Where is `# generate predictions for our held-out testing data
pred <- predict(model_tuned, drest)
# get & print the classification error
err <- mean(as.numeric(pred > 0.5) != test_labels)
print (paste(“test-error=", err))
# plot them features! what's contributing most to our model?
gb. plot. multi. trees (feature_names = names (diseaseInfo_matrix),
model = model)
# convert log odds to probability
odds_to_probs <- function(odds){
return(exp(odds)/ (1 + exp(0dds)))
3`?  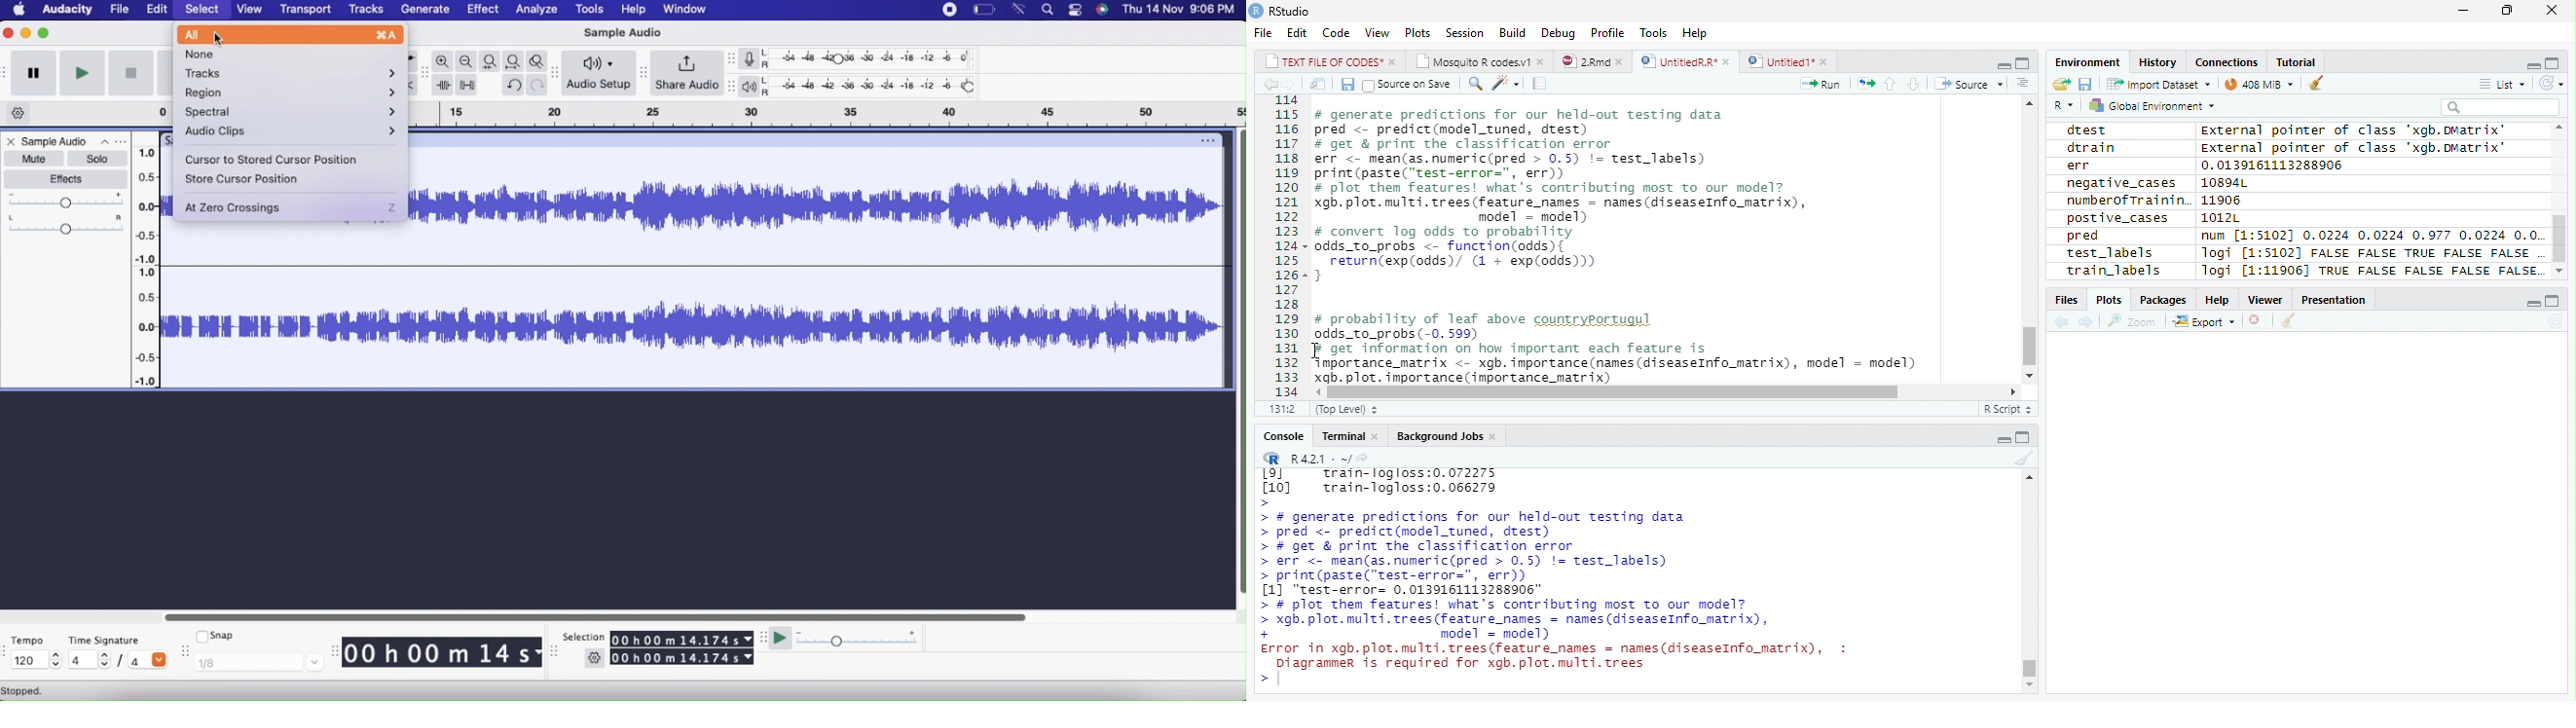
# generate predictions for our held-out testing data
pred <- predict(model_tuned, drest)
# get & print the classification error
err <- mean(as.numeric(pred > 0.5) != test_labels)
print (paste(“test-error=", err))
# plot them features! what's contributing most to our model?
gb. plot. multi. trees (feature_names = names (diseaseInfo_matrix),
model = model)
# convert log odds to probability
odds_to_probs <- function(odds){
return(exp(odds)/ (1 + exp(0dds)))
3 is located at coordinates (1571, 199).